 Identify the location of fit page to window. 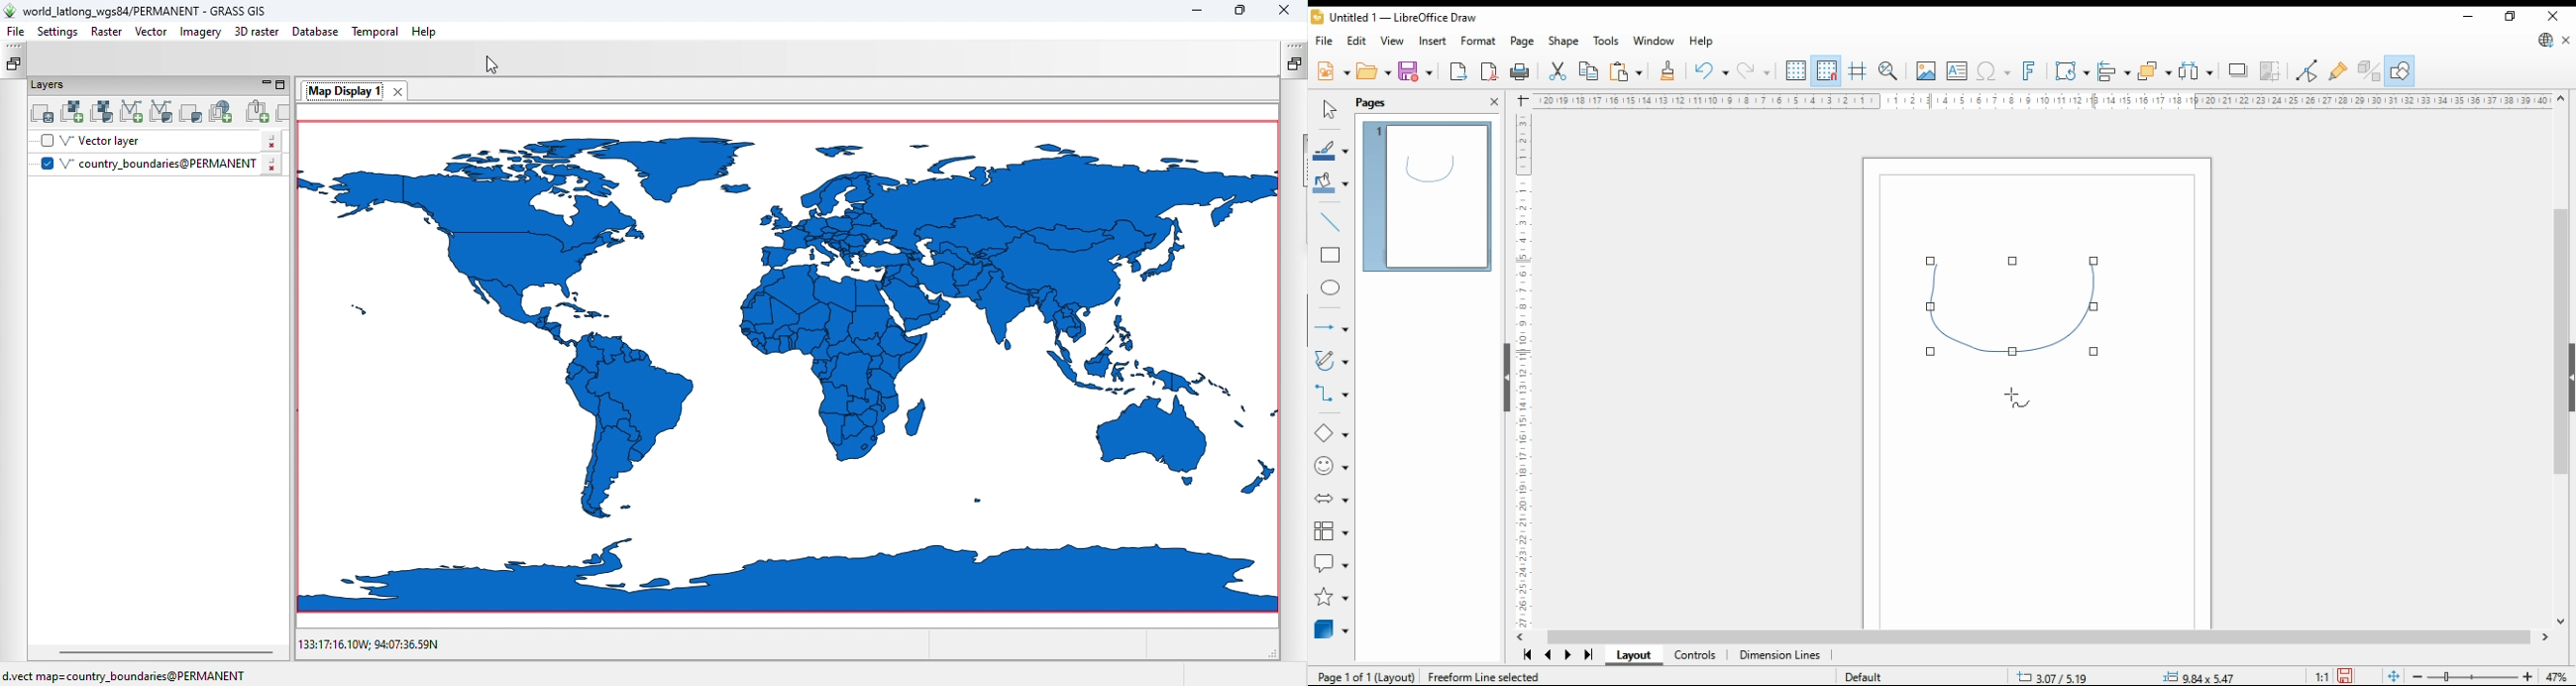
(2393, 675).